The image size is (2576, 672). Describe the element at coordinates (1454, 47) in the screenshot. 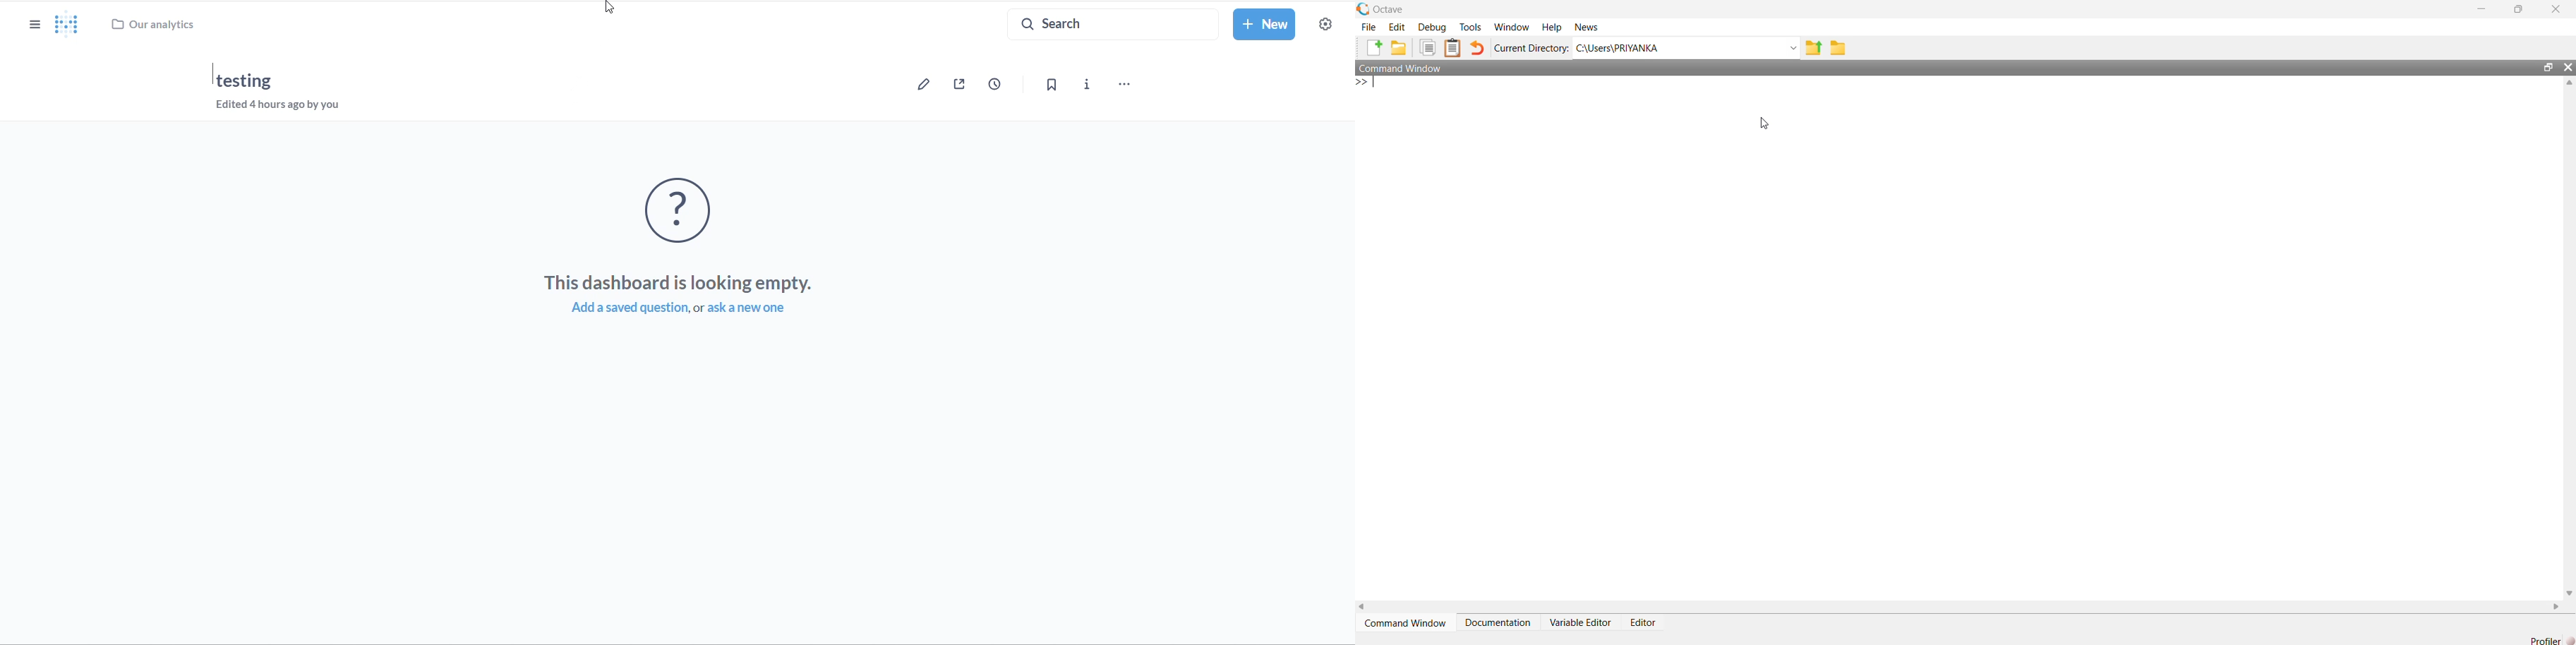

I see `Paste` at that location.